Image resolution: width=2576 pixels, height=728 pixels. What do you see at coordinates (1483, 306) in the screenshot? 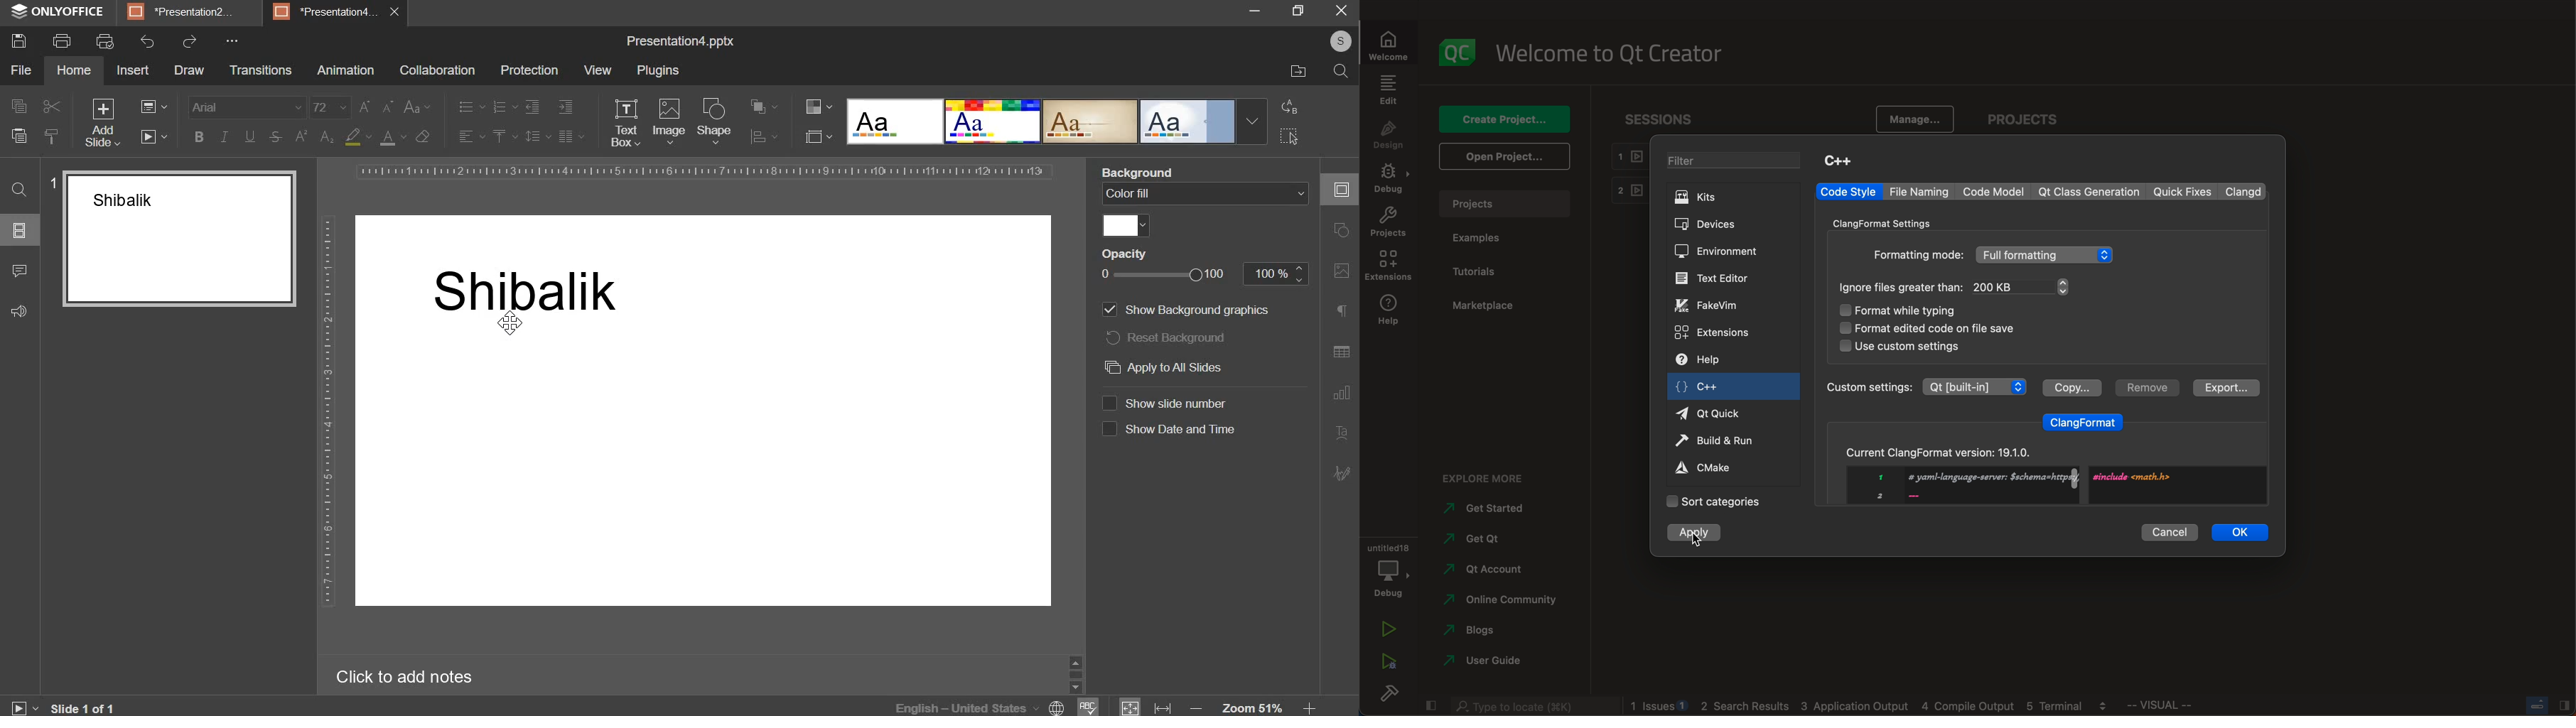
I see `marketplace` at bounding box center [1483, 306].